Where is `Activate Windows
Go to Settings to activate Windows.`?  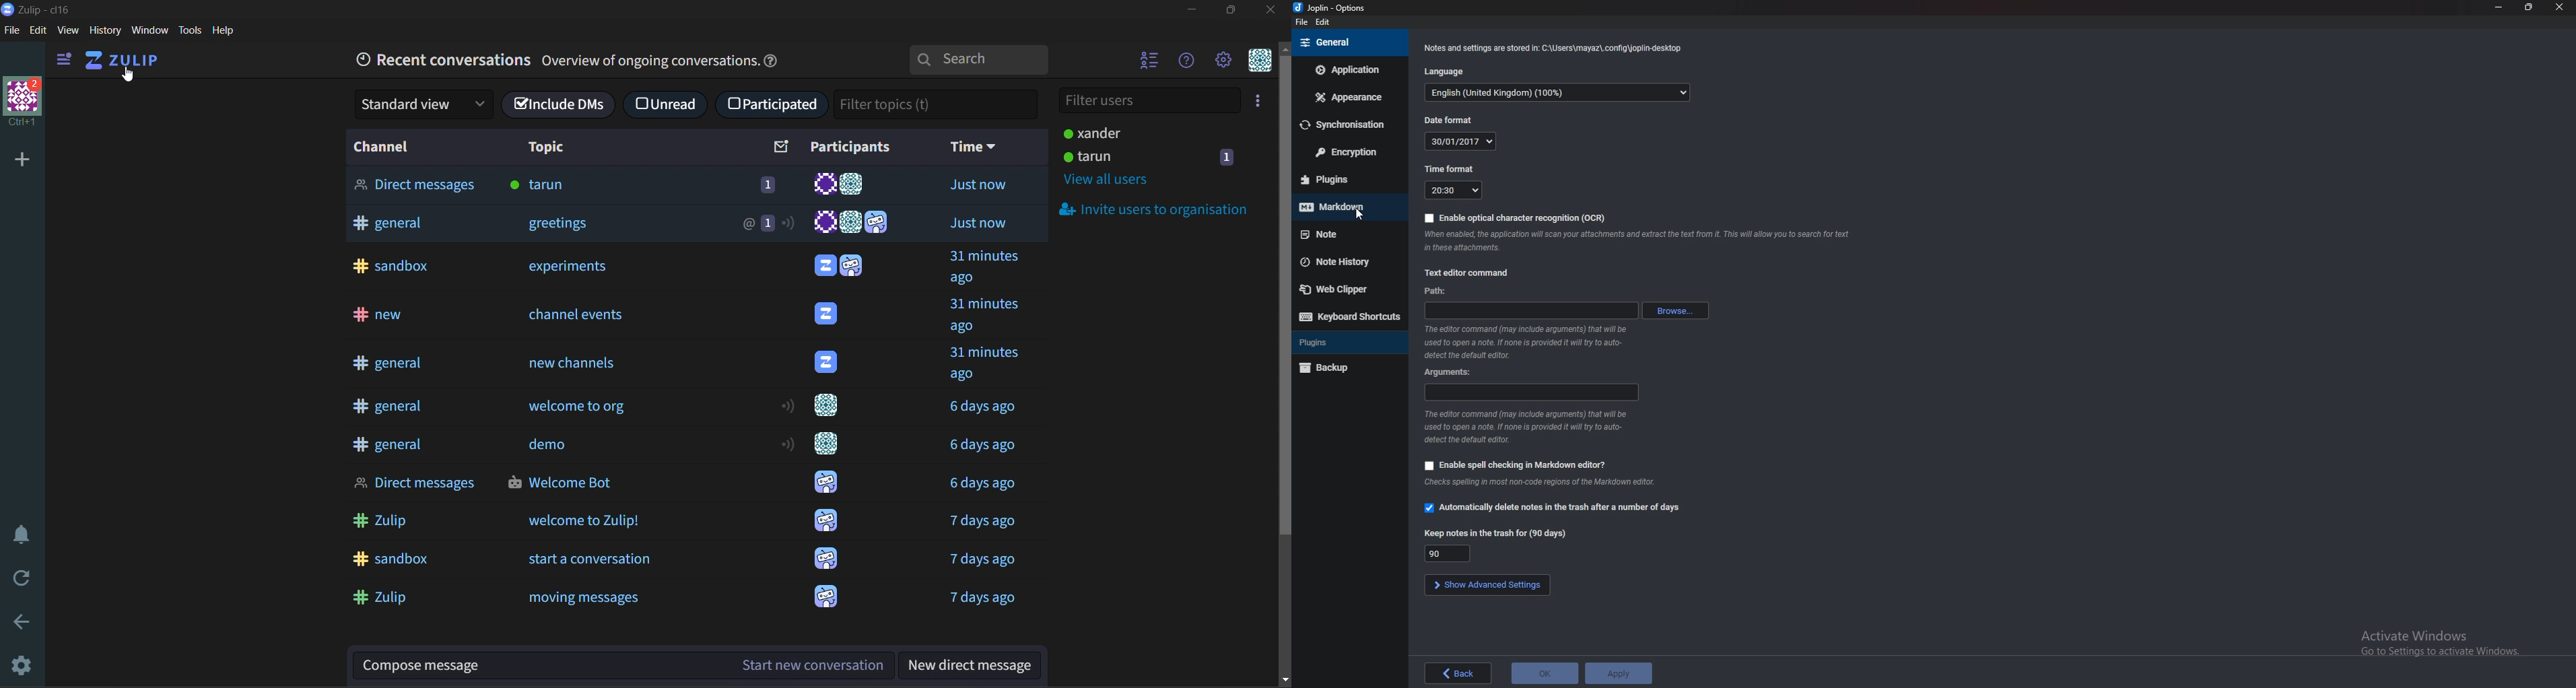 Activate Windows
Go to Settings to activate Windows. is located at coordinates (2433, 640).